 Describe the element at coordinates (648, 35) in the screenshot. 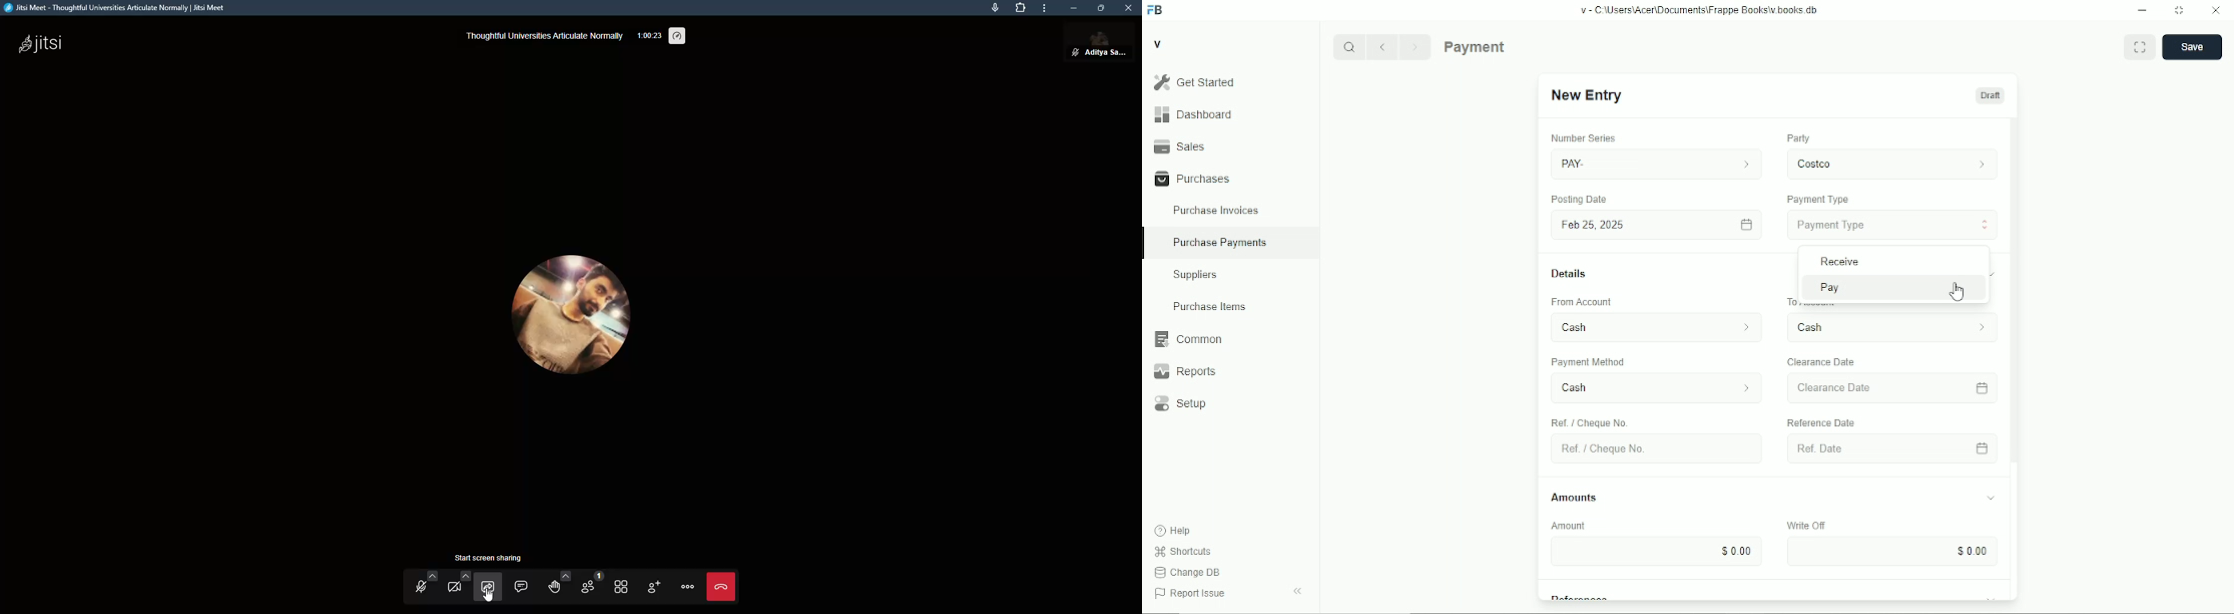

I see `1:00:23` at that location.